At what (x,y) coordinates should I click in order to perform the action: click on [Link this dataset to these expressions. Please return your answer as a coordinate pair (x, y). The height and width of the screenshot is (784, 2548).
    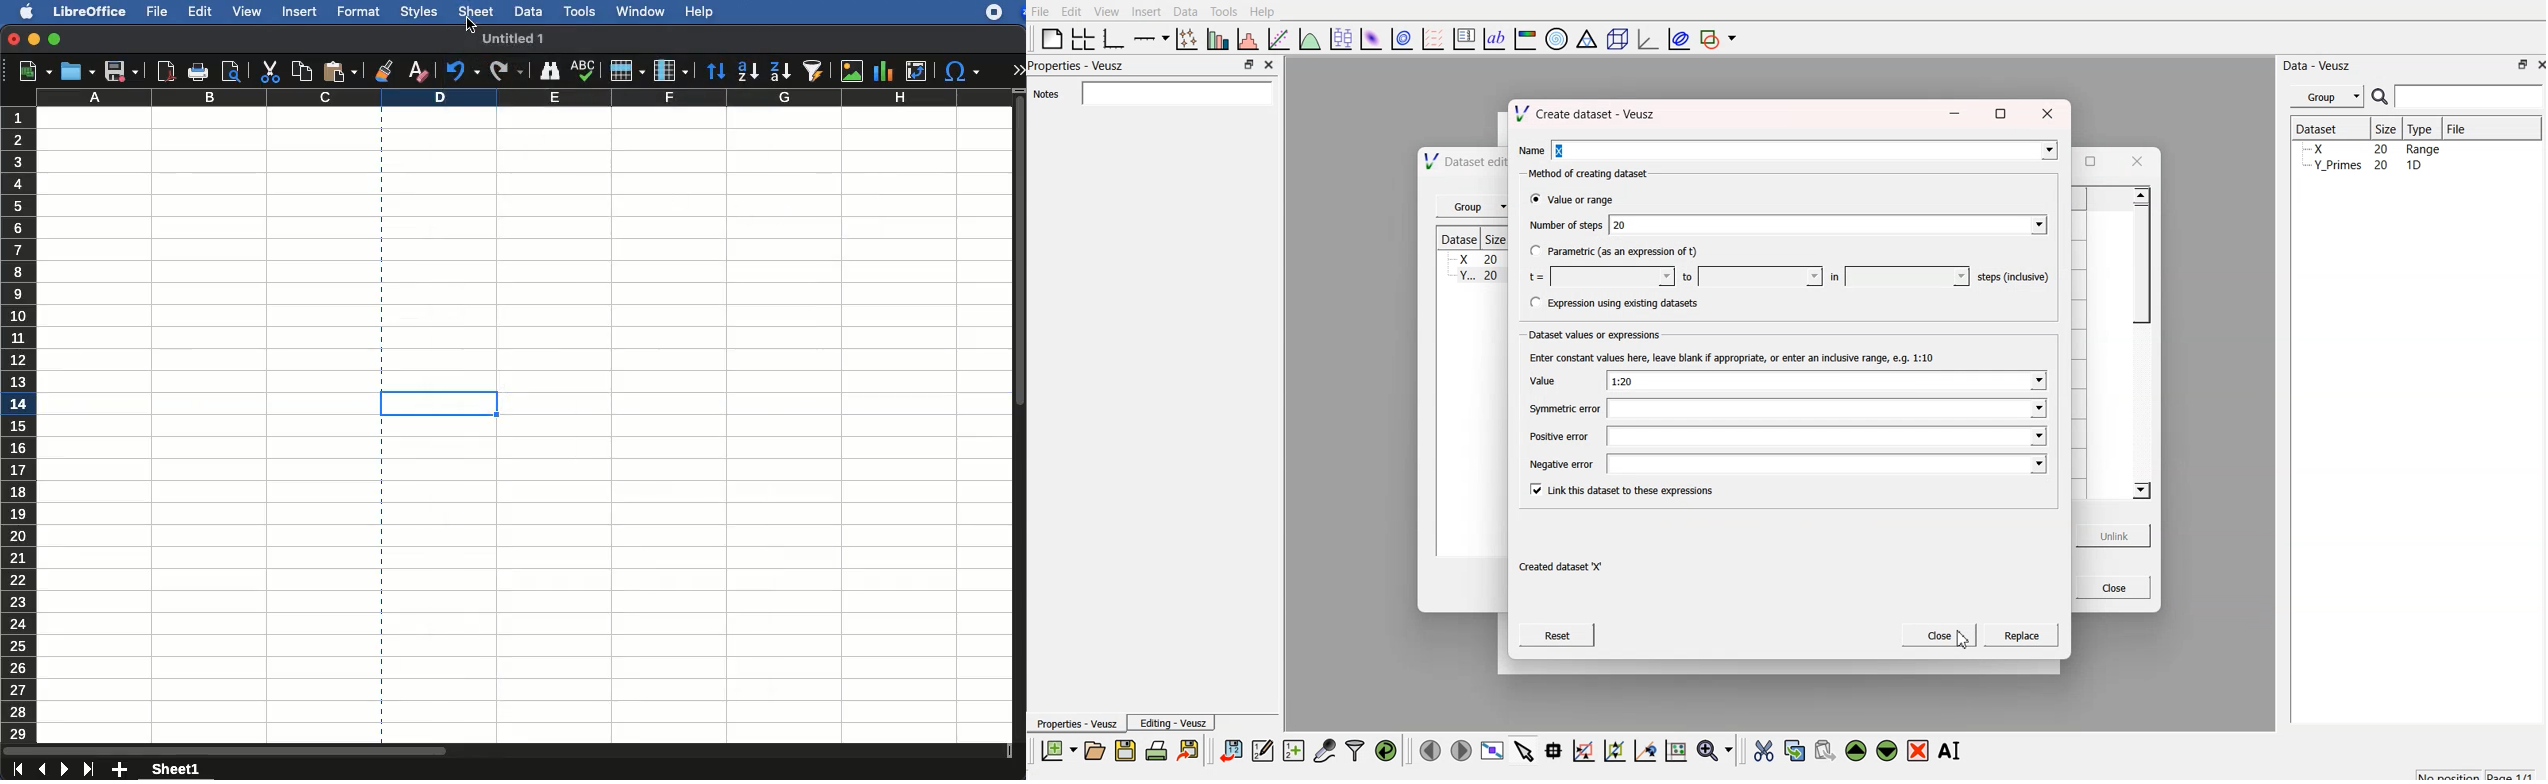
    Looking at the image, I should click on (1626, 493).